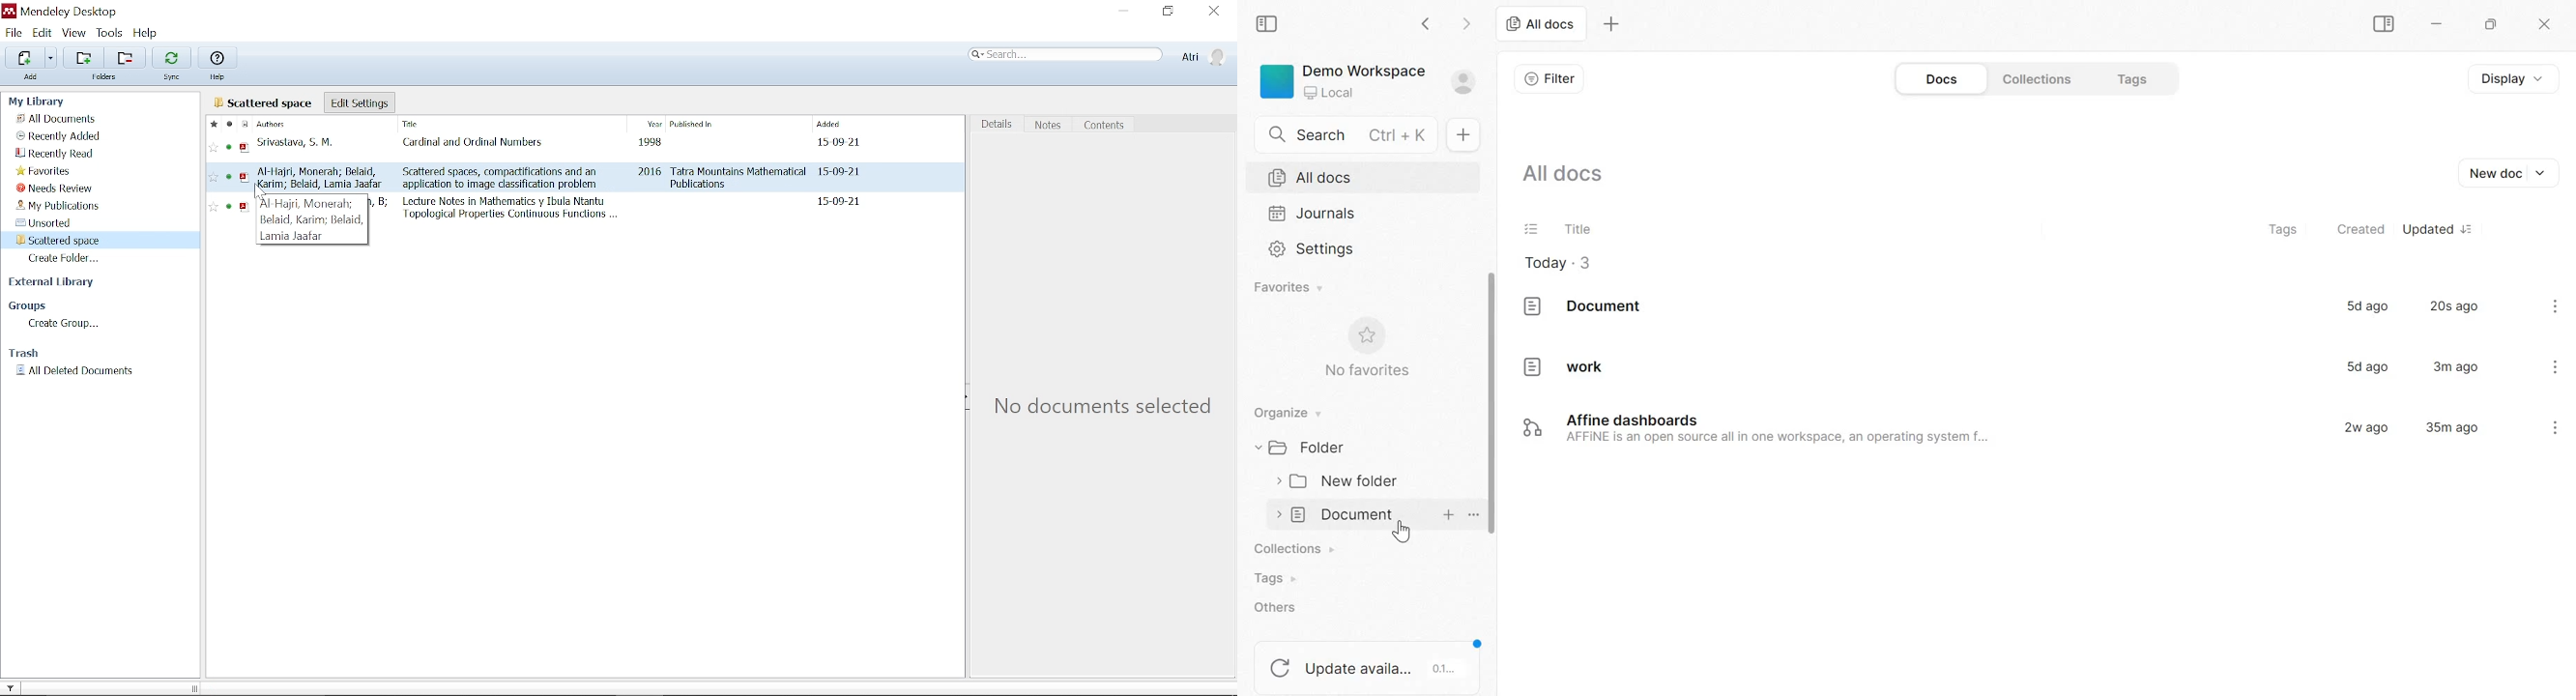 The image size is (2576, 700). What do you see at coordinates (171, 57) in the screenshot?
I see `Sync` at bounding box center [171, 57].